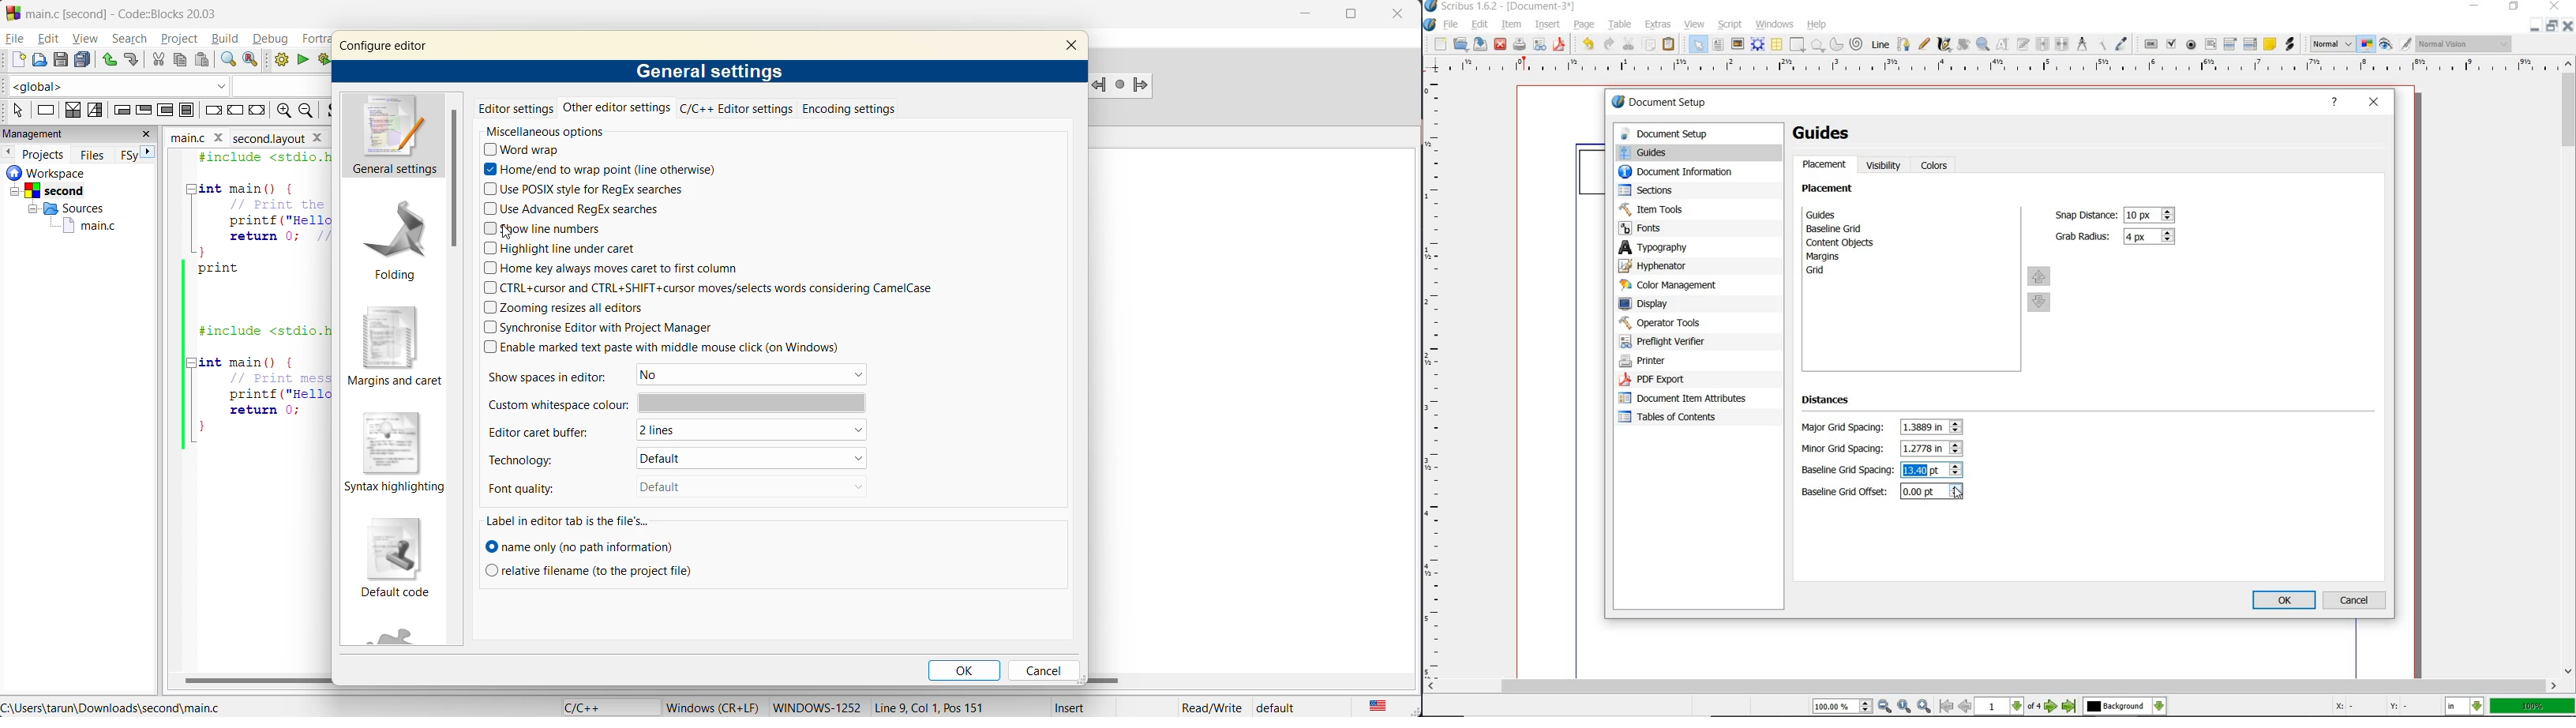  Describe the element at coordinates (1454, 25) in the screenshot. I see `file` at that location.